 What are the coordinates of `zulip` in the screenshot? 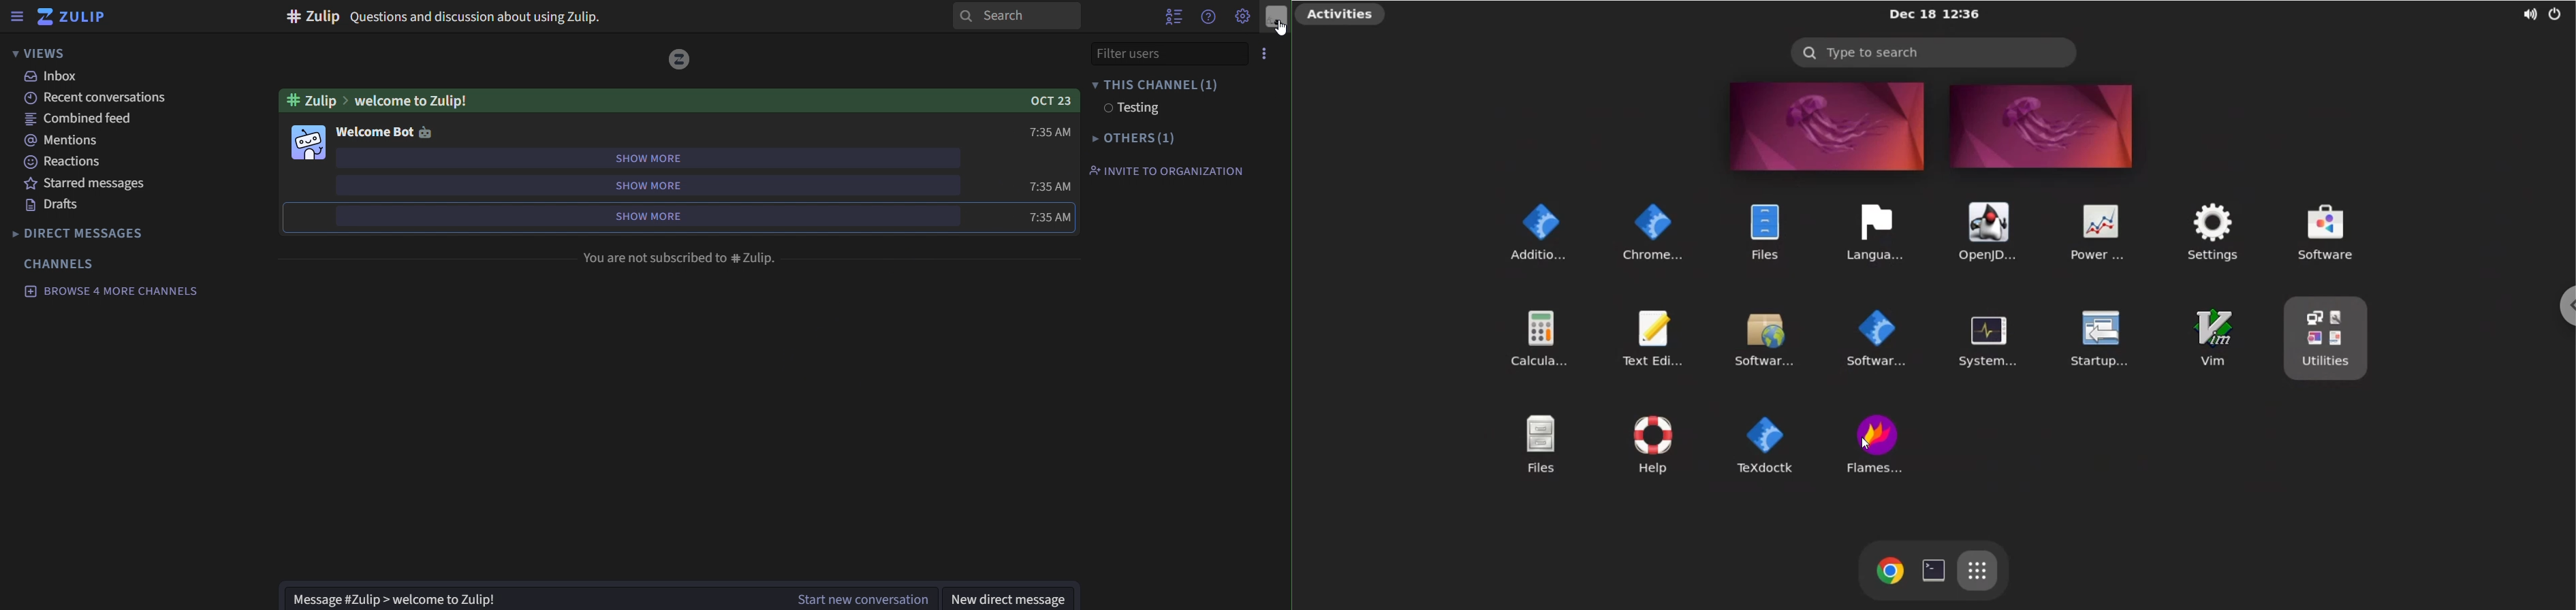 It's located at (78, 18).